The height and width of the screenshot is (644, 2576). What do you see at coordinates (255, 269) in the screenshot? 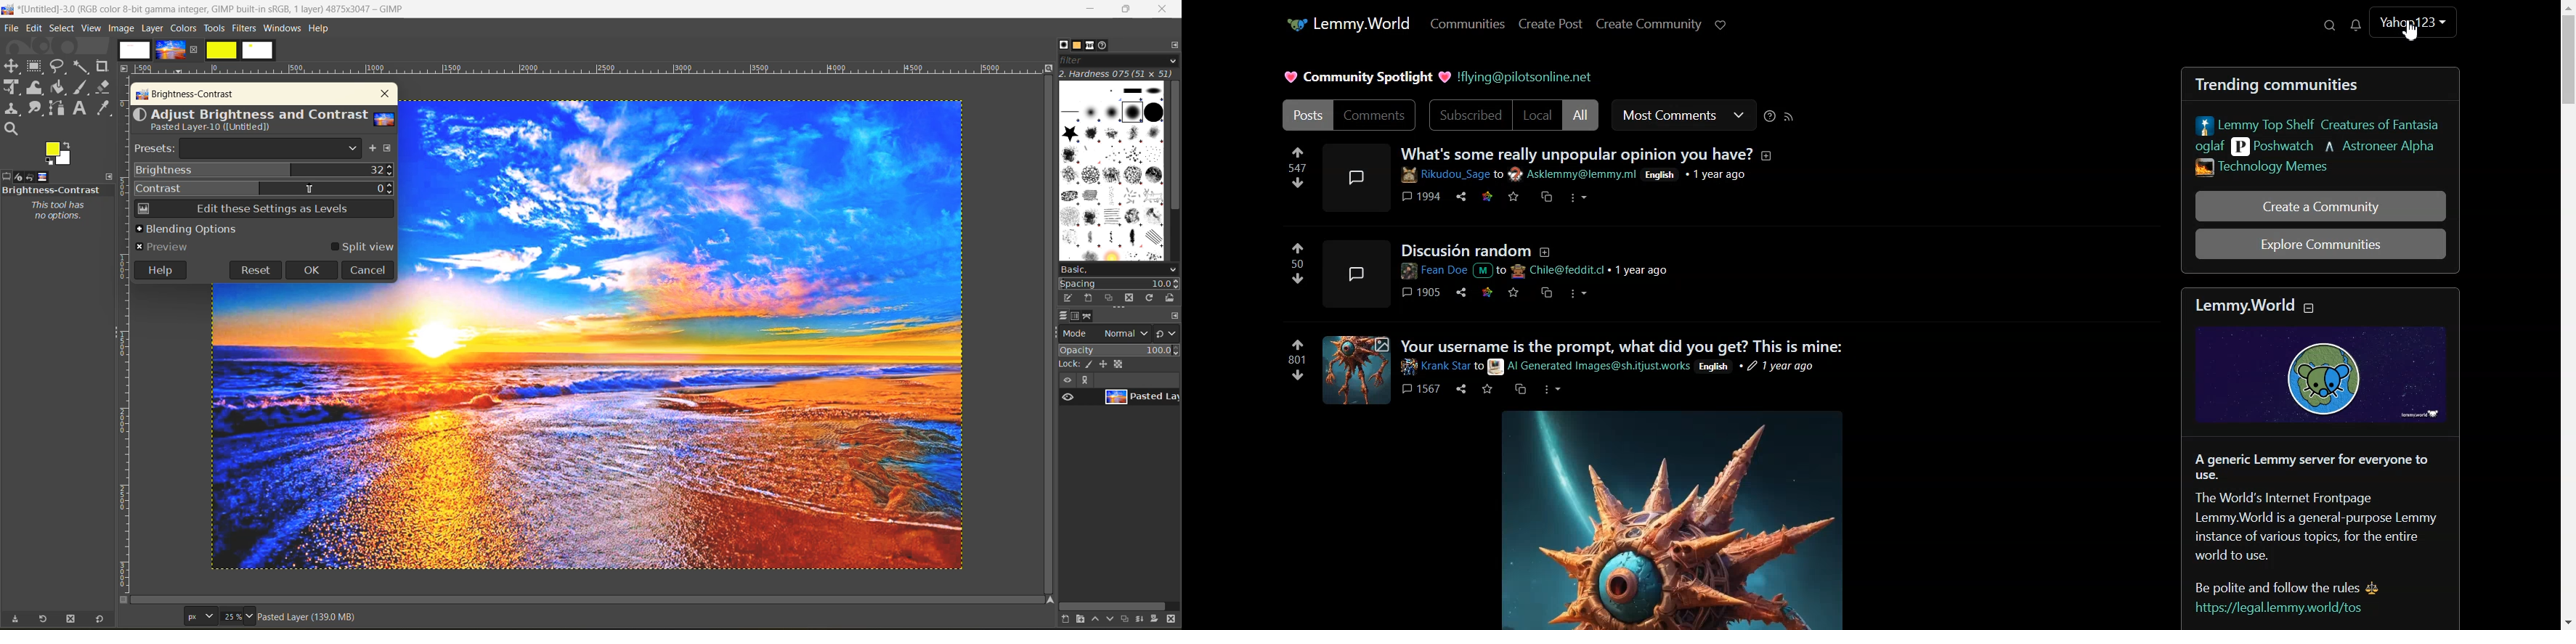
I see `reset` at bounding box center [255, 269].